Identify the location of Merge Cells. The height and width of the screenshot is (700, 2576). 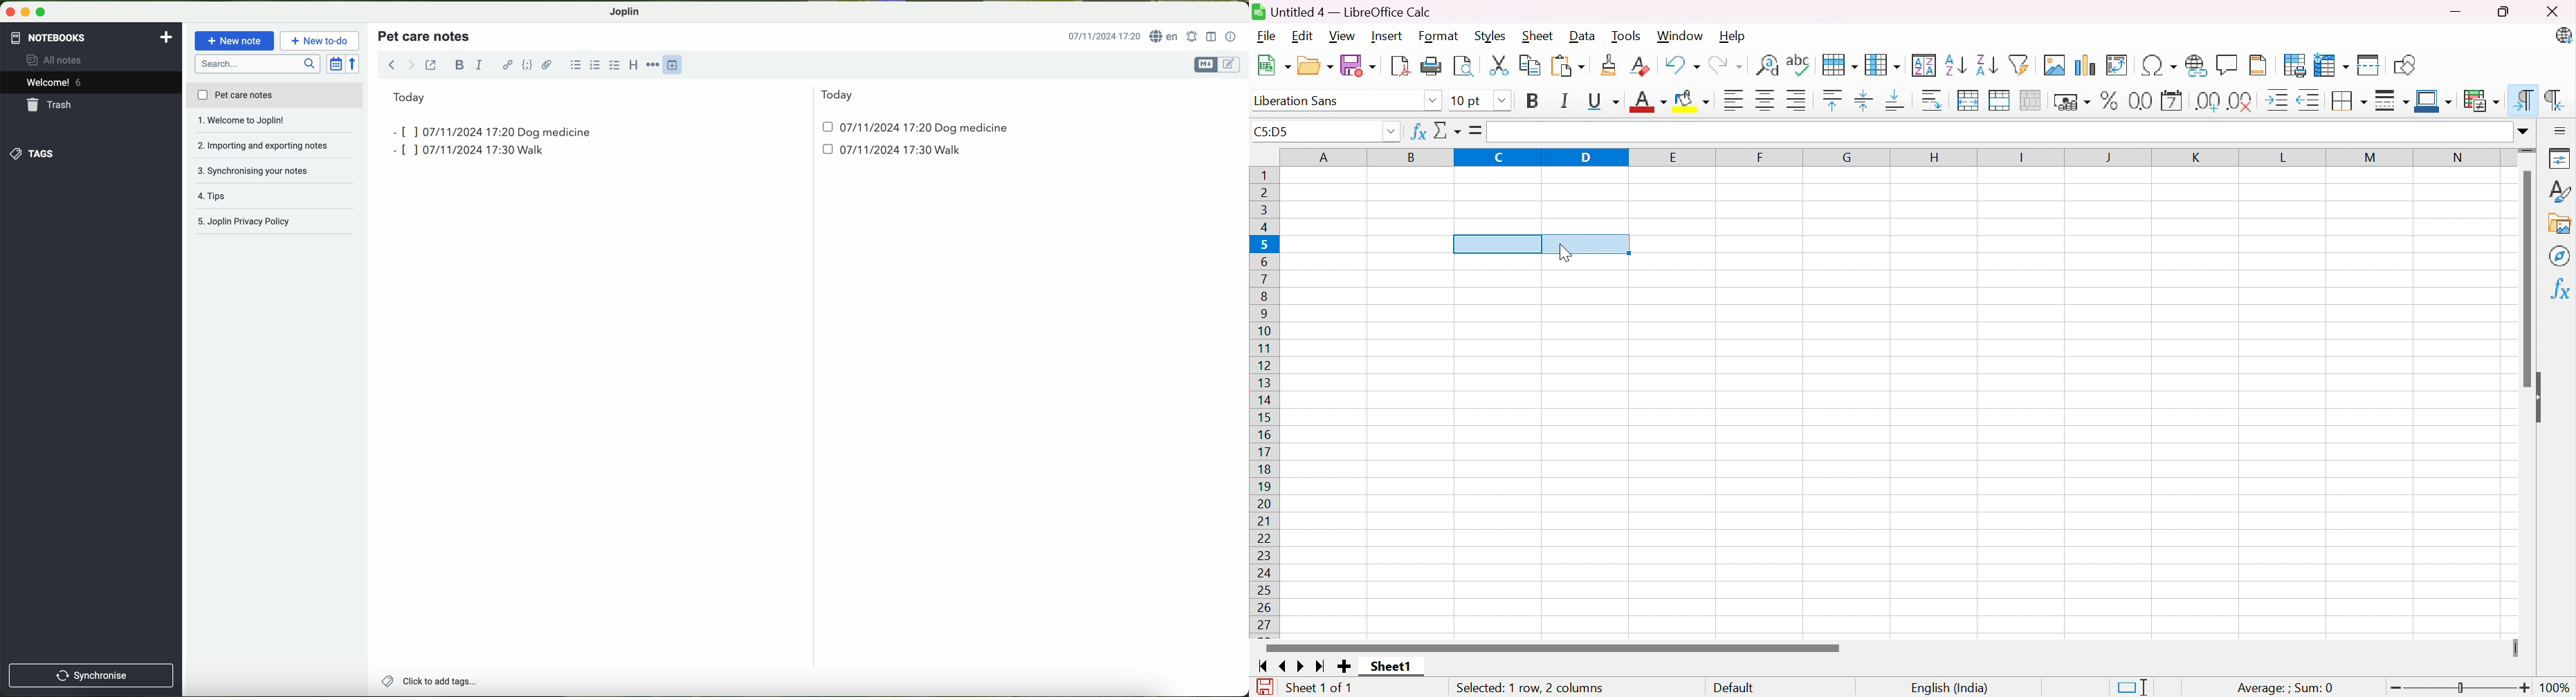
(2002, 100).